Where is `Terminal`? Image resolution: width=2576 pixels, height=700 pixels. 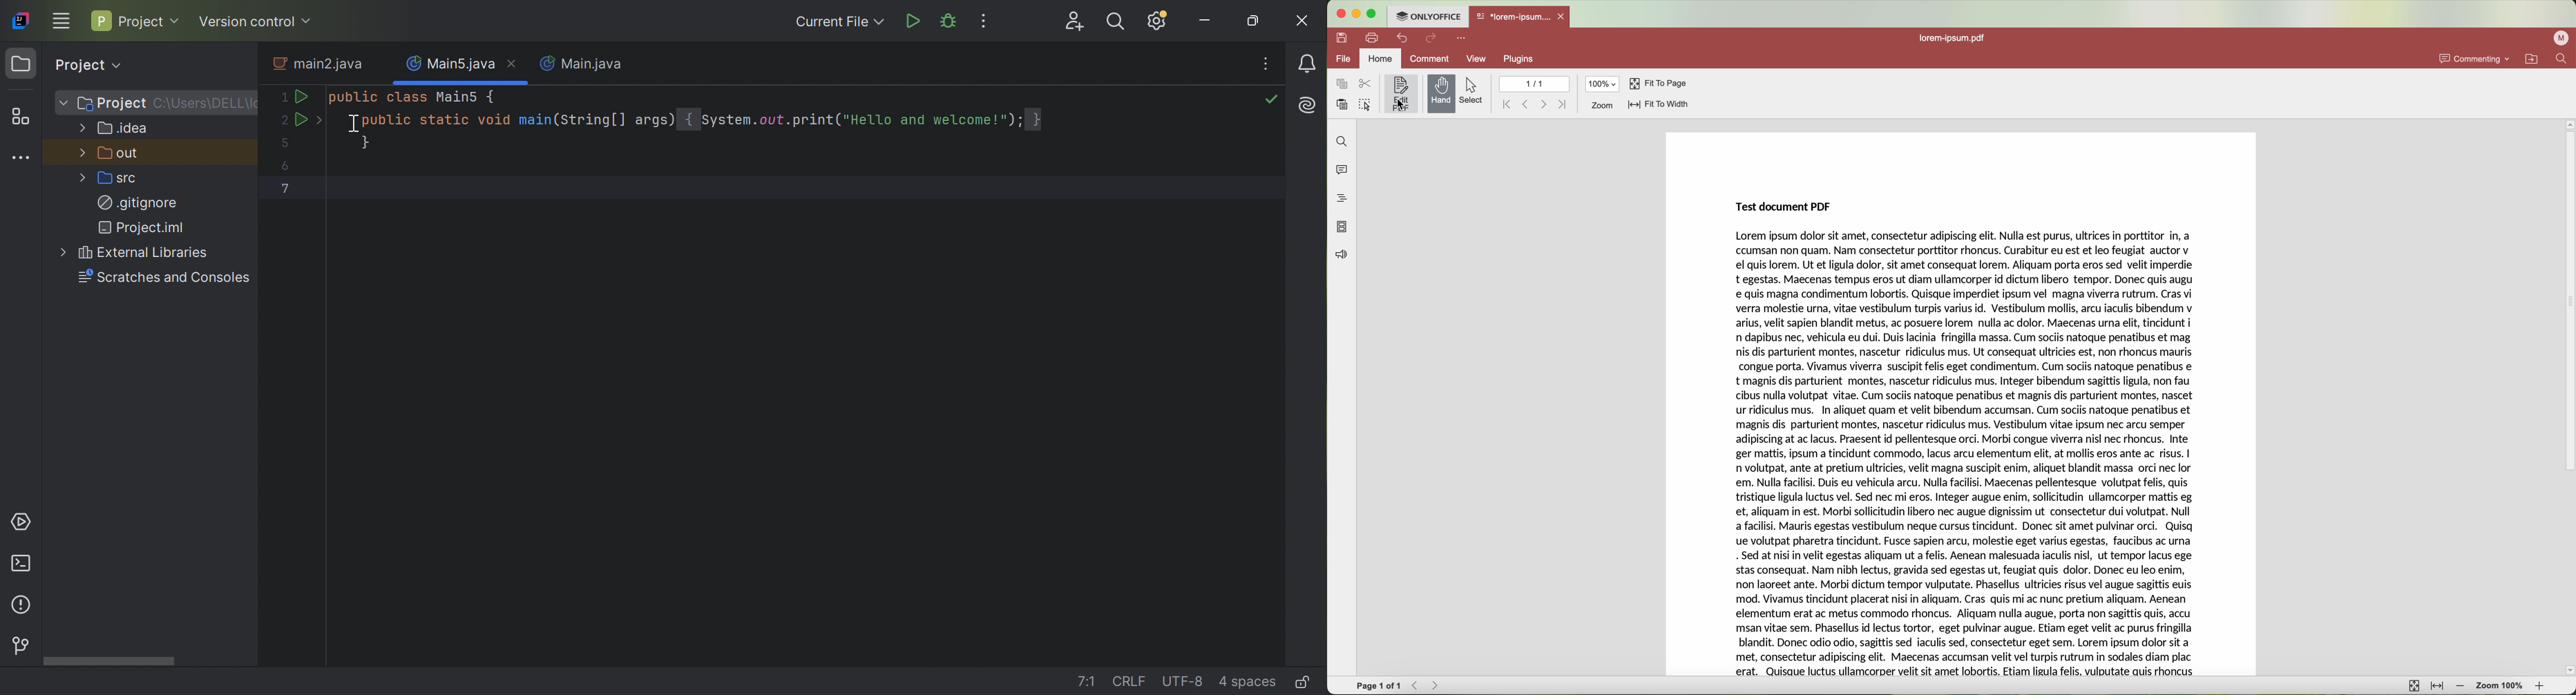 Terminal is located at coordinates (23, 564).